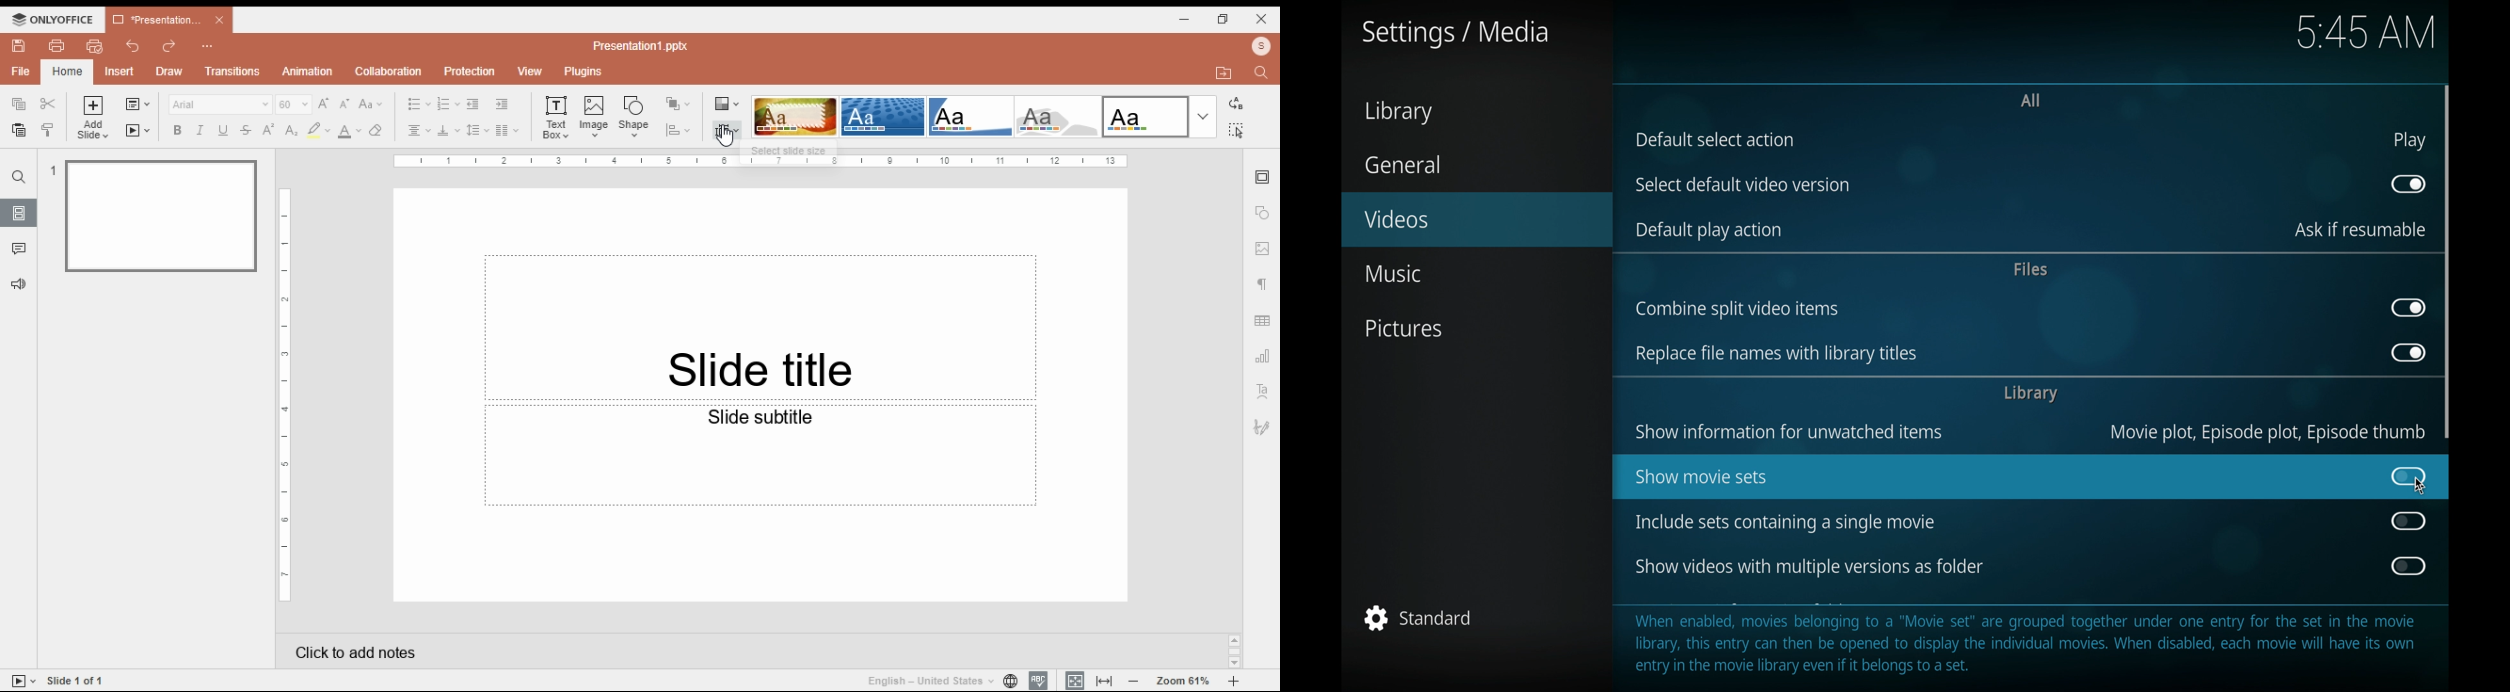  What do you see at coordinates (2030, 393) in the screenshot?
I see `library` at bounding box center [2030, 393].